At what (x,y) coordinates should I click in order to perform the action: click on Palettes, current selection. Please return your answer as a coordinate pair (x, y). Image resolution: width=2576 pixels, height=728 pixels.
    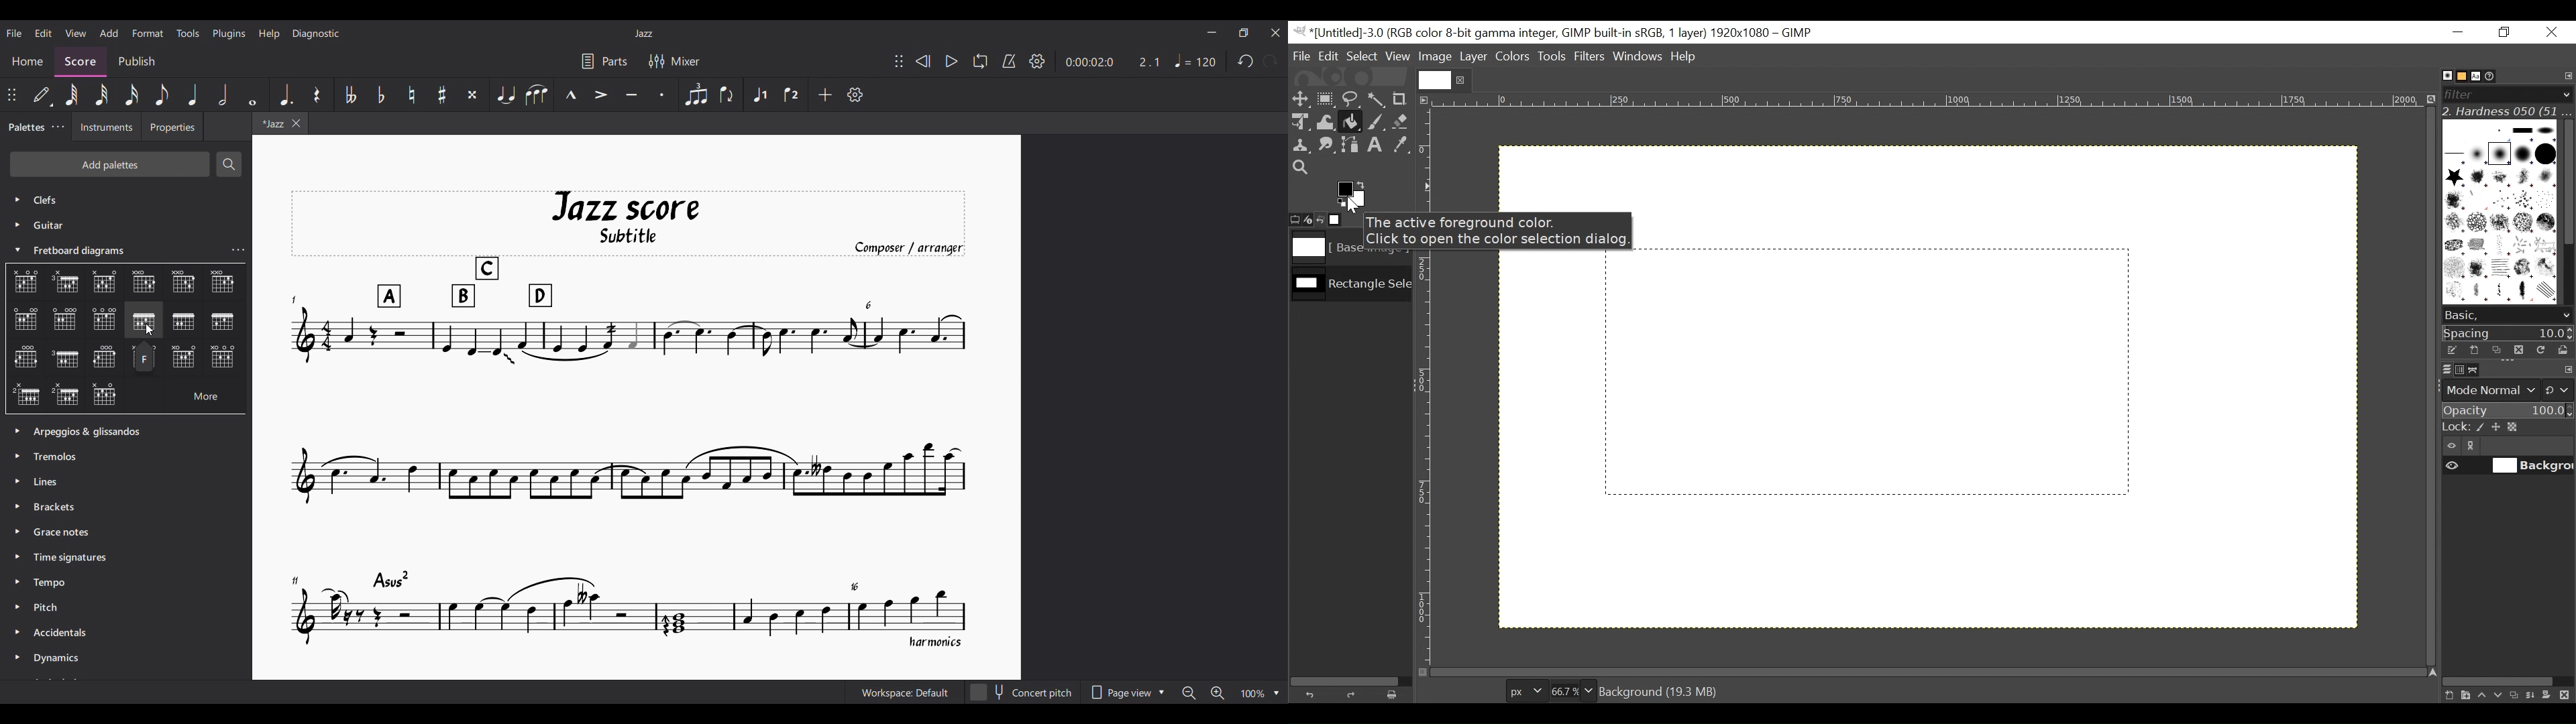
    Looking at the image, I should click on (24, 131).